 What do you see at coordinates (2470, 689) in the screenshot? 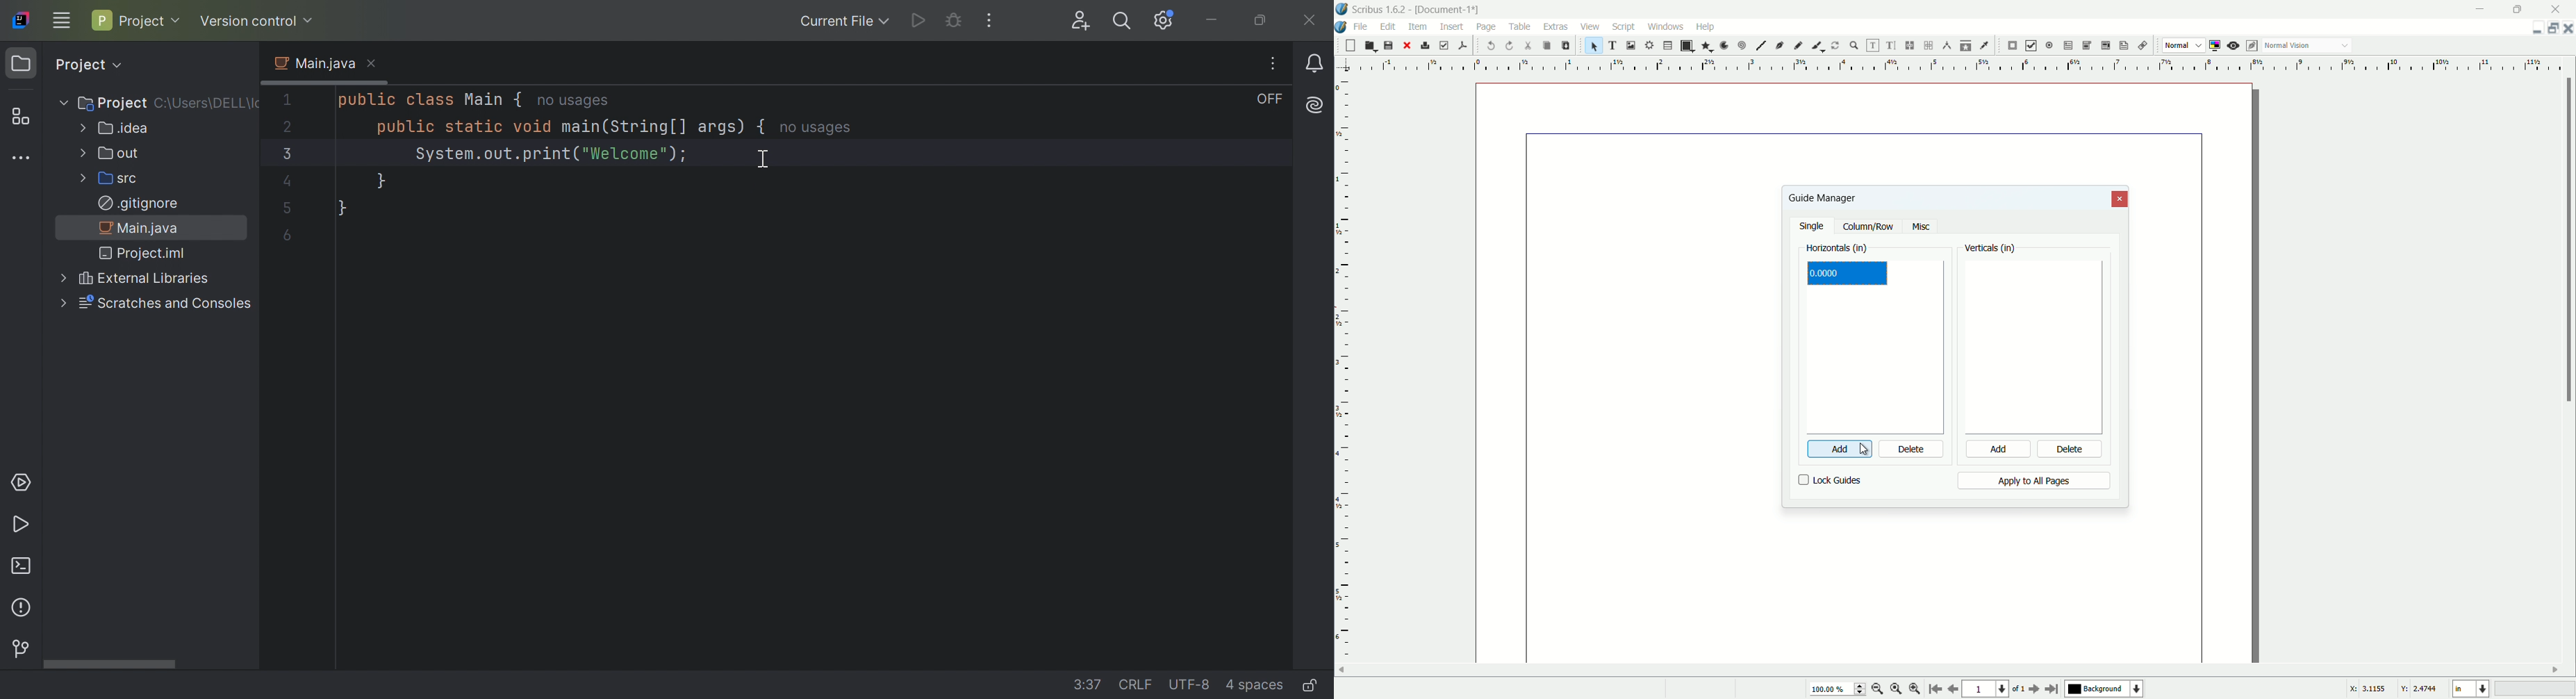
I see `select current unit` at bounding box center [2470, 689].